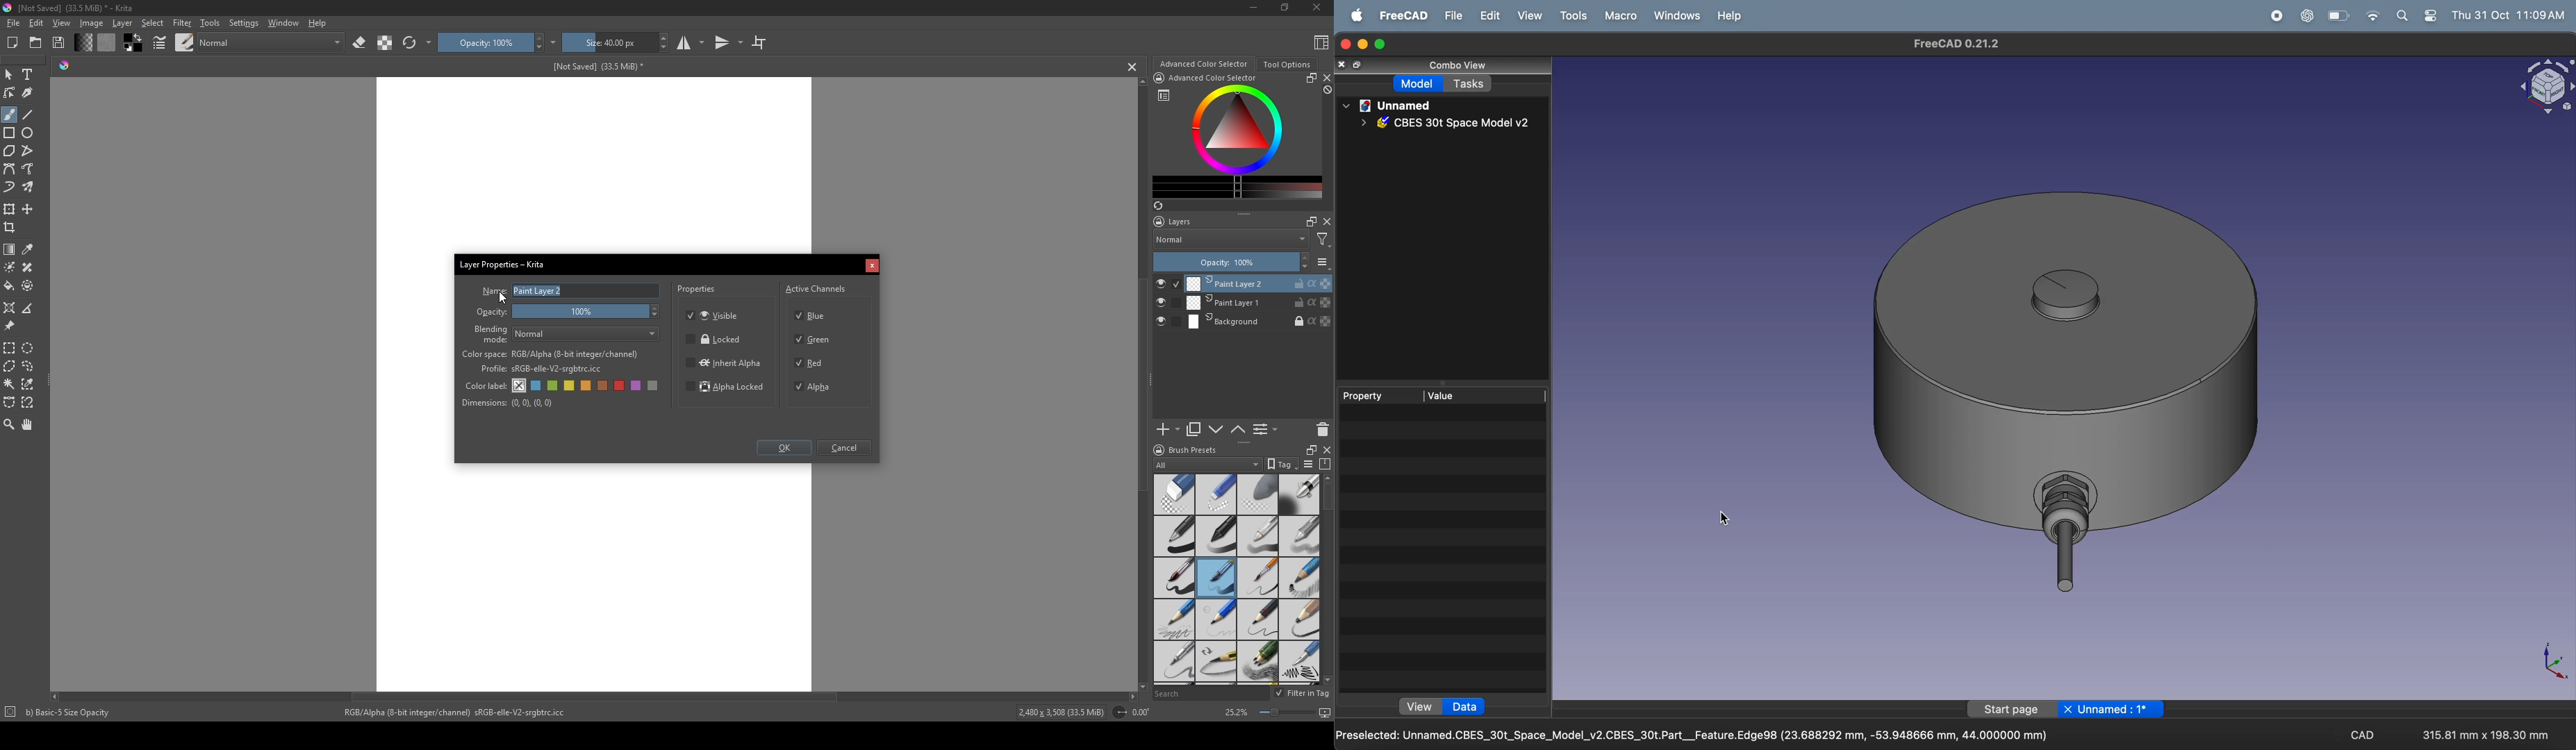 The image size is (2576, 756). Describe the element at coordinates (1719, 522) in the screenshot. I see `cursor` at that location.